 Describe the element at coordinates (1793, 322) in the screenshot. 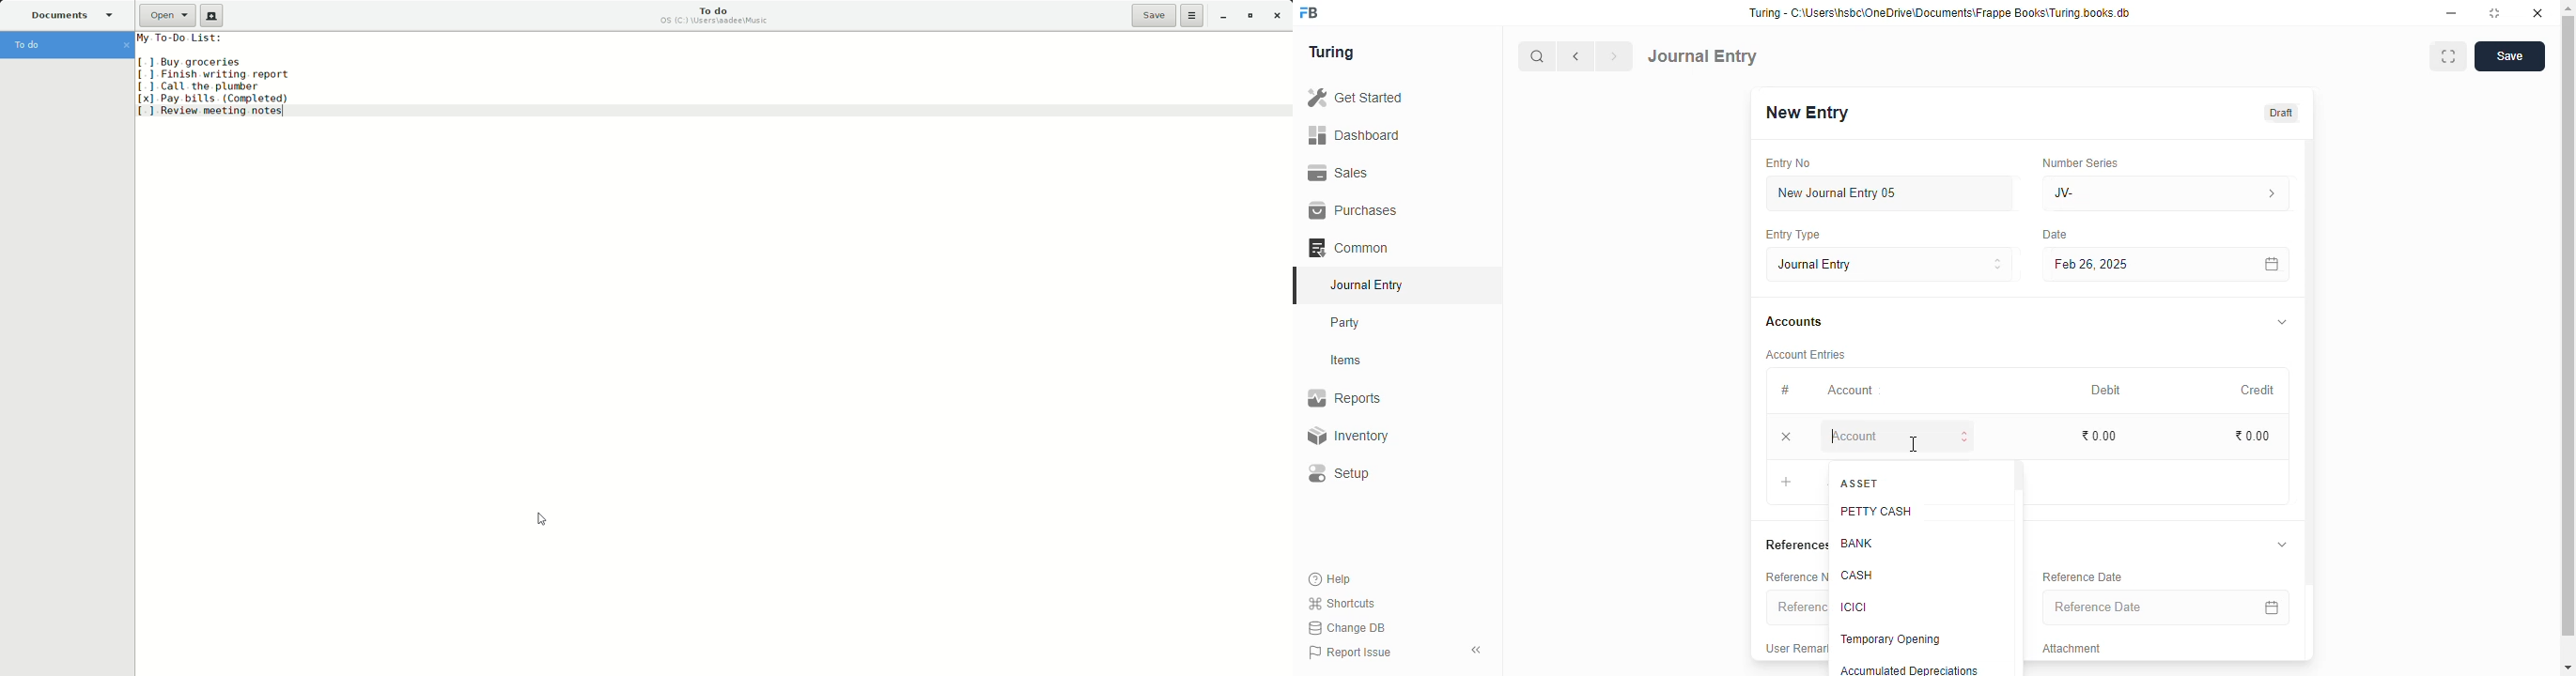

I see `accounts` at that location.